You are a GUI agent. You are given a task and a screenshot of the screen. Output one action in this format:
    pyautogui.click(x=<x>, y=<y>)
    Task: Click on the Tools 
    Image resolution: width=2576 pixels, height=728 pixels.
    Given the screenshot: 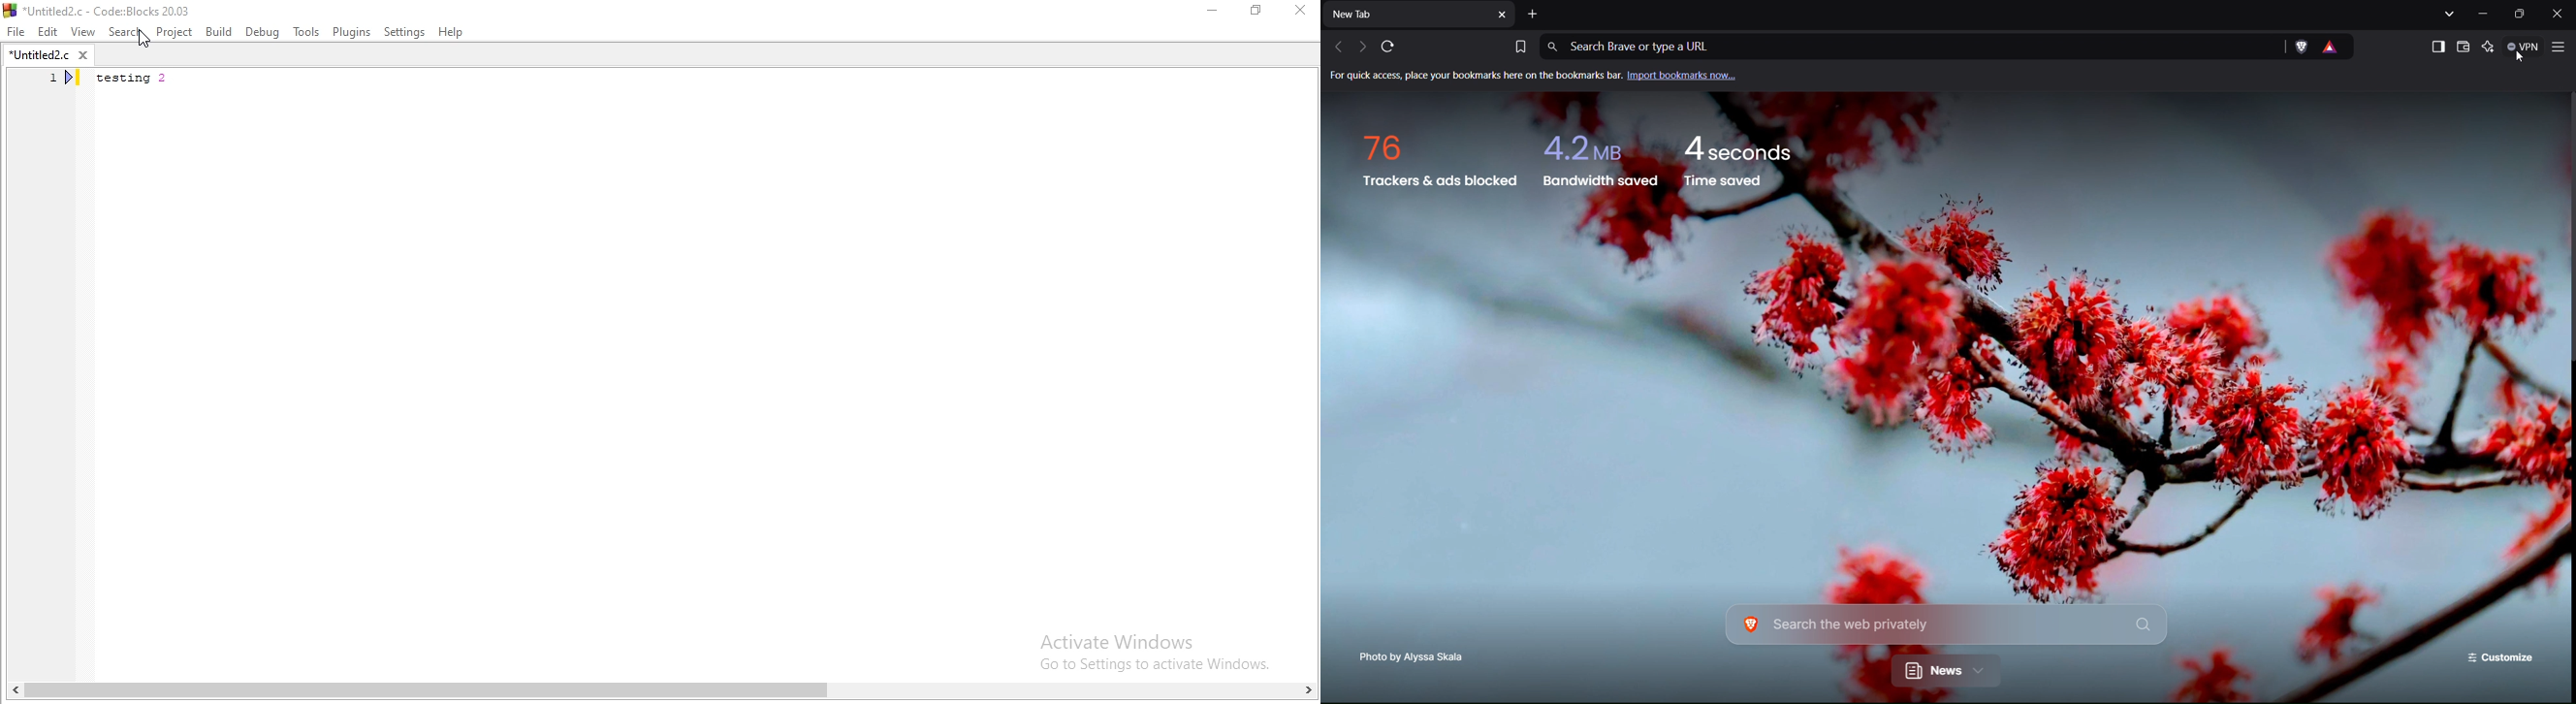 What is the action you would take?
    pyautogui.click(x=305, y=33)
    